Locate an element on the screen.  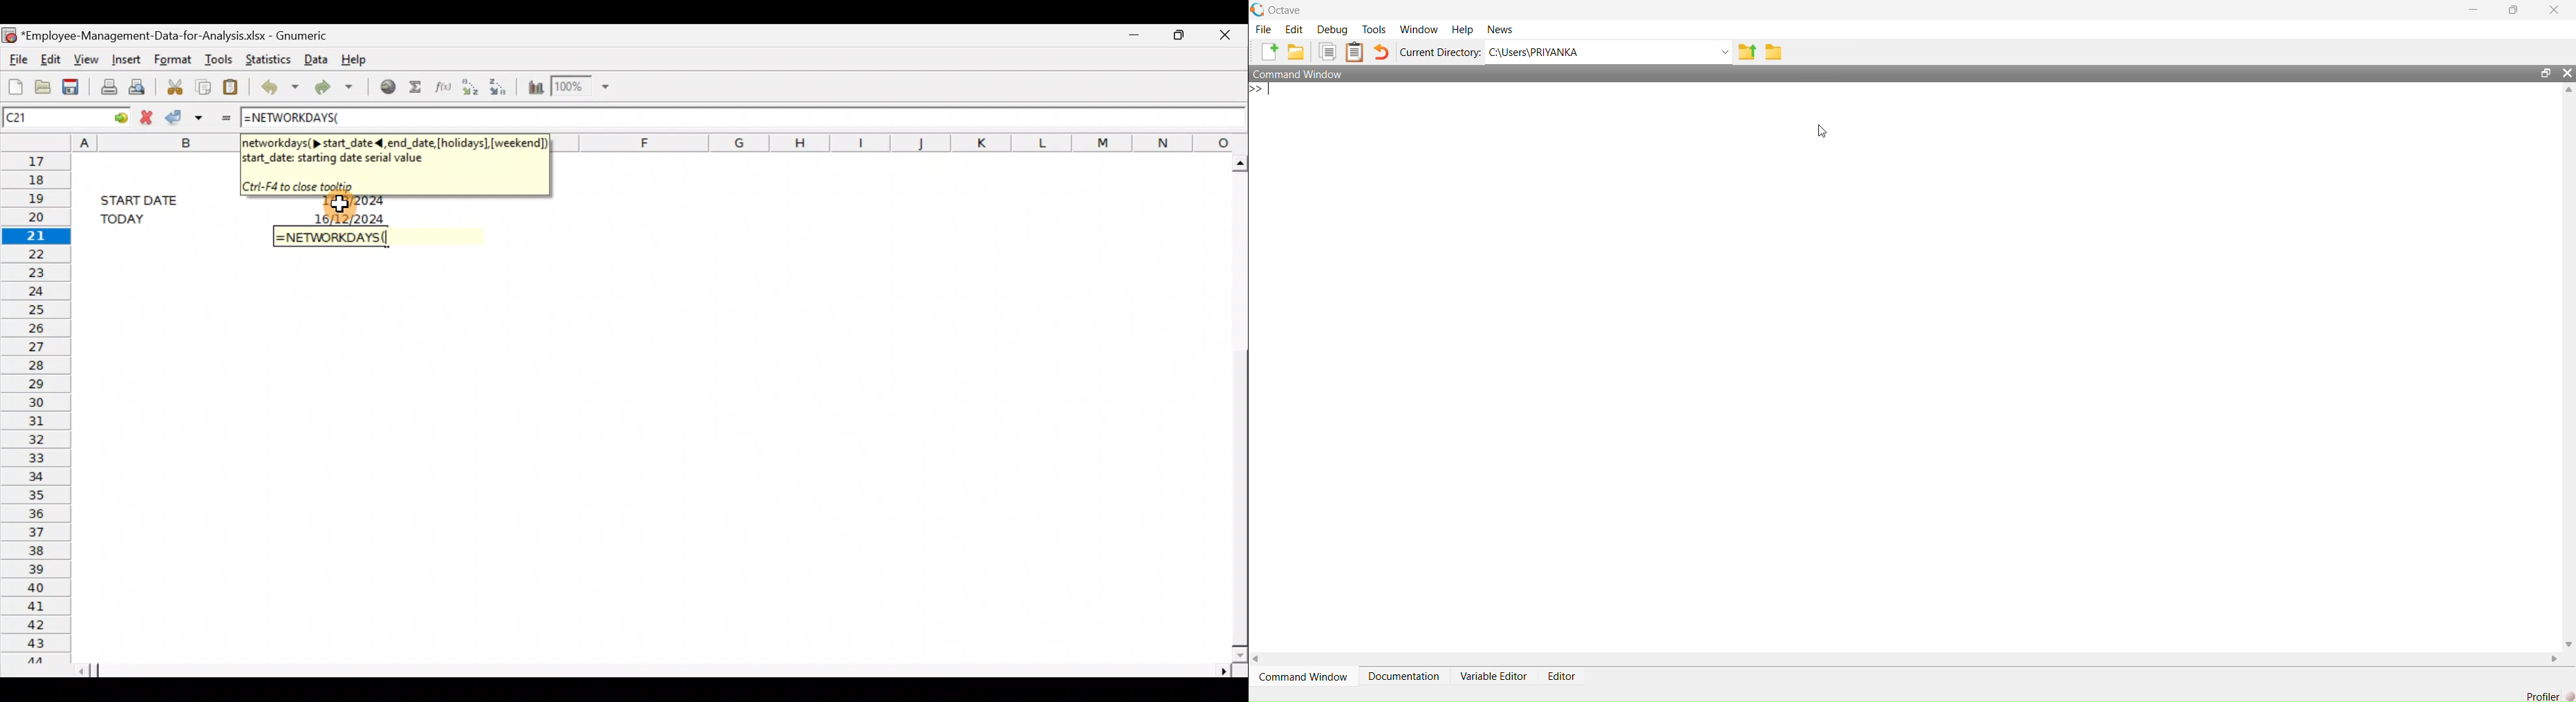
1/12/2024 is located at coordinates (354, 203).